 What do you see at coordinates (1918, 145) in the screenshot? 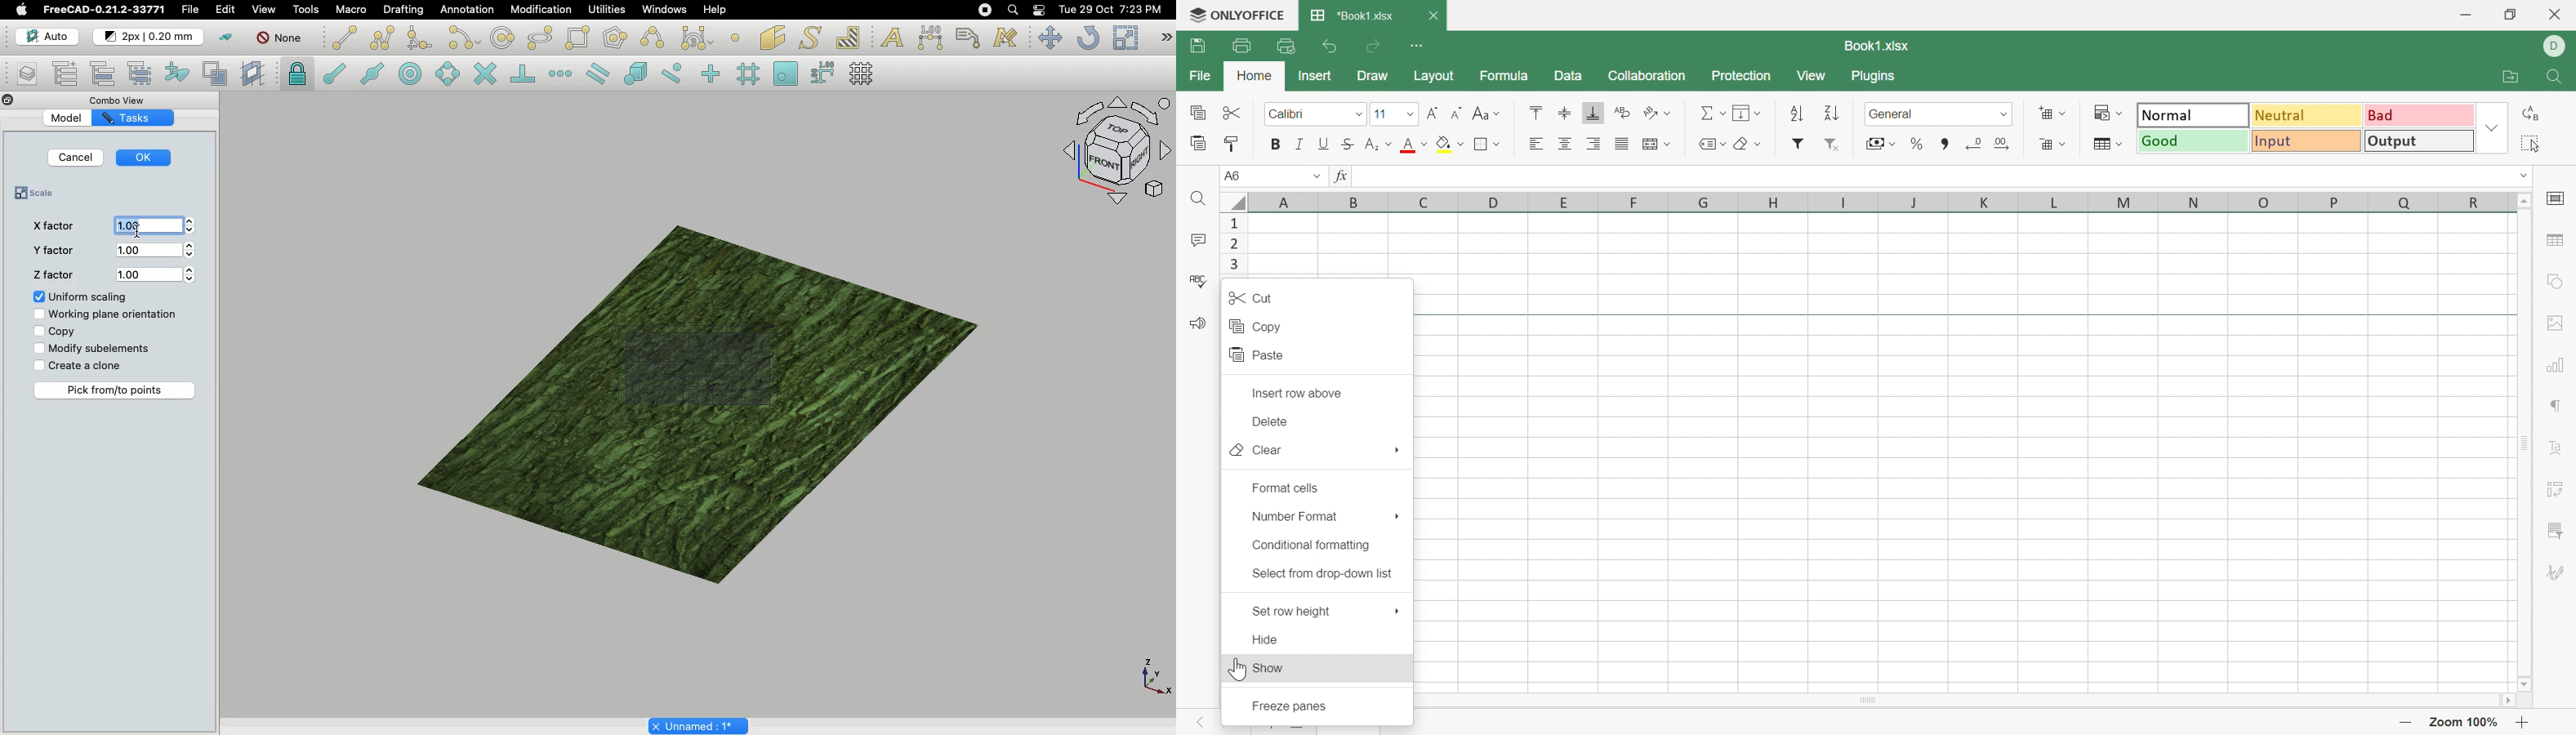
I see `Percentage style` at bounding box center [1918, 145].